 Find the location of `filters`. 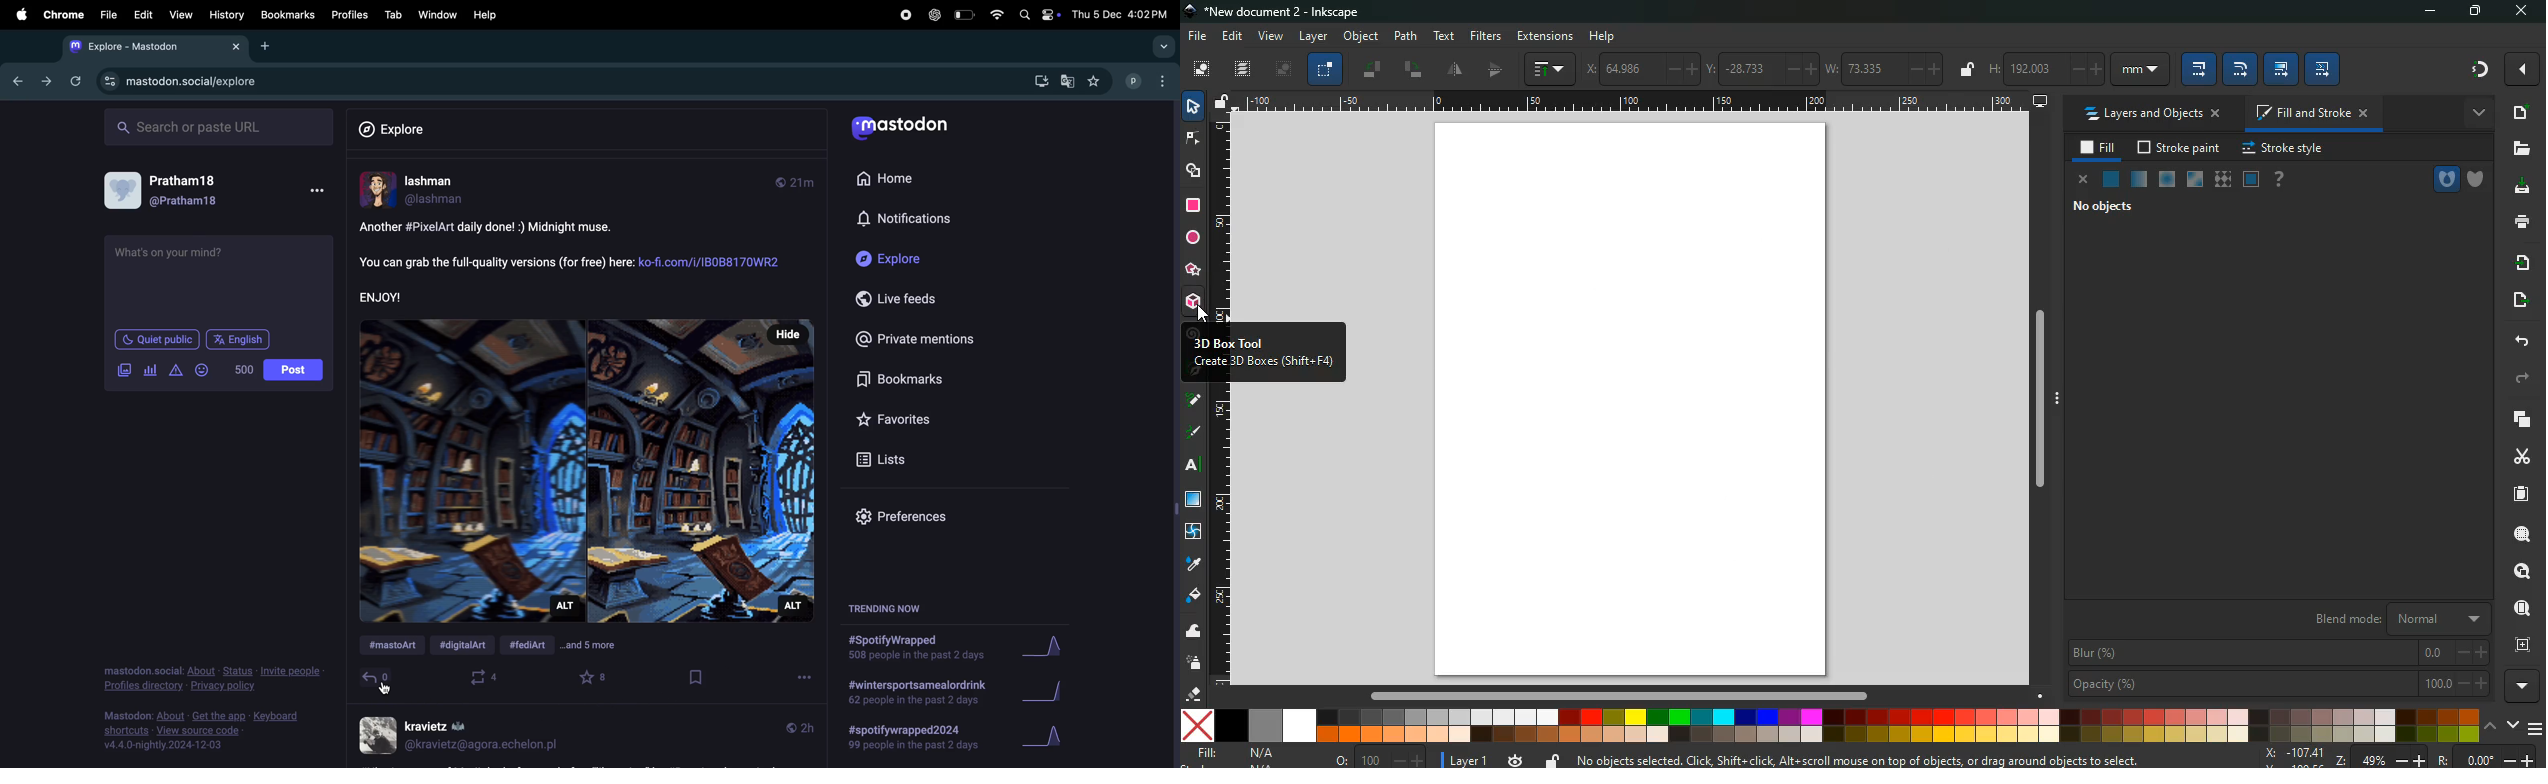

filters is located at coordinates (1486, 35).